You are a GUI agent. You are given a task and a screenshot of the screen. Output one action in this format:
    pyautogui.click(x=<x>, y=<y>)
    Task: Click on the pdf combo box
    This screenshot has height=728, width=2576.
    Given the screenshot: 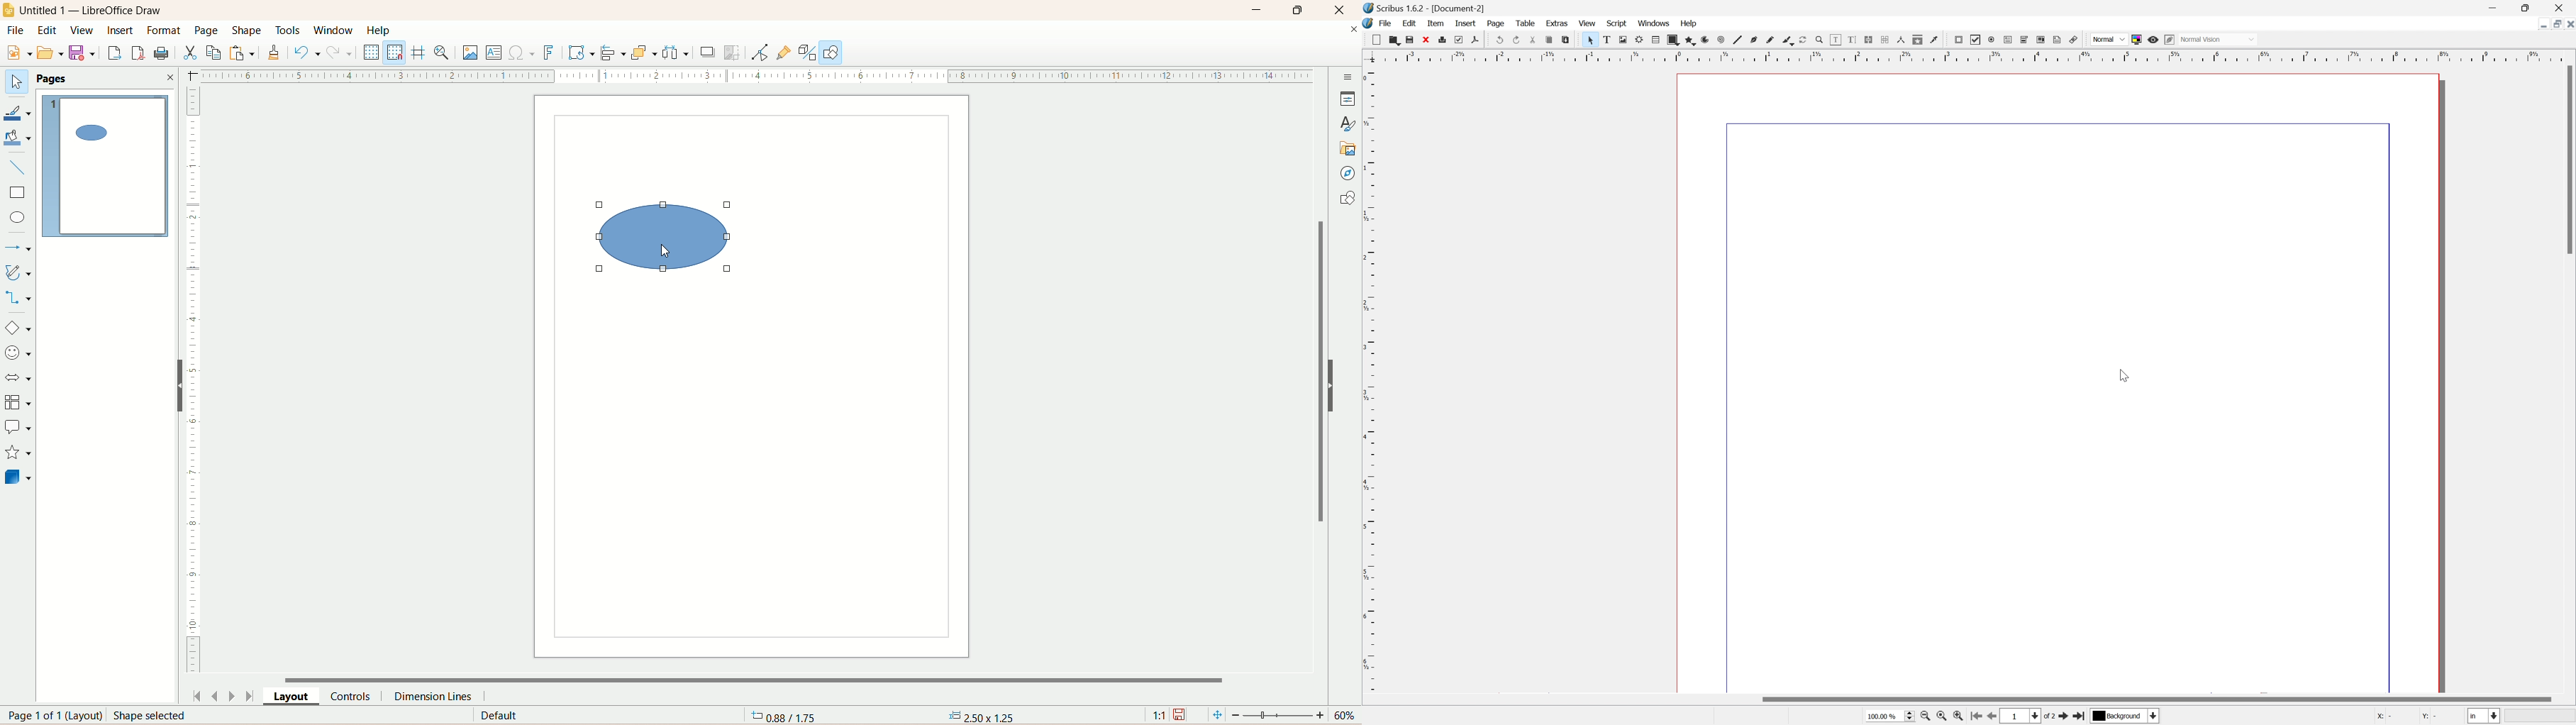 What is the action you would take?
    pyautogui.click(x=2025, y=38)
    